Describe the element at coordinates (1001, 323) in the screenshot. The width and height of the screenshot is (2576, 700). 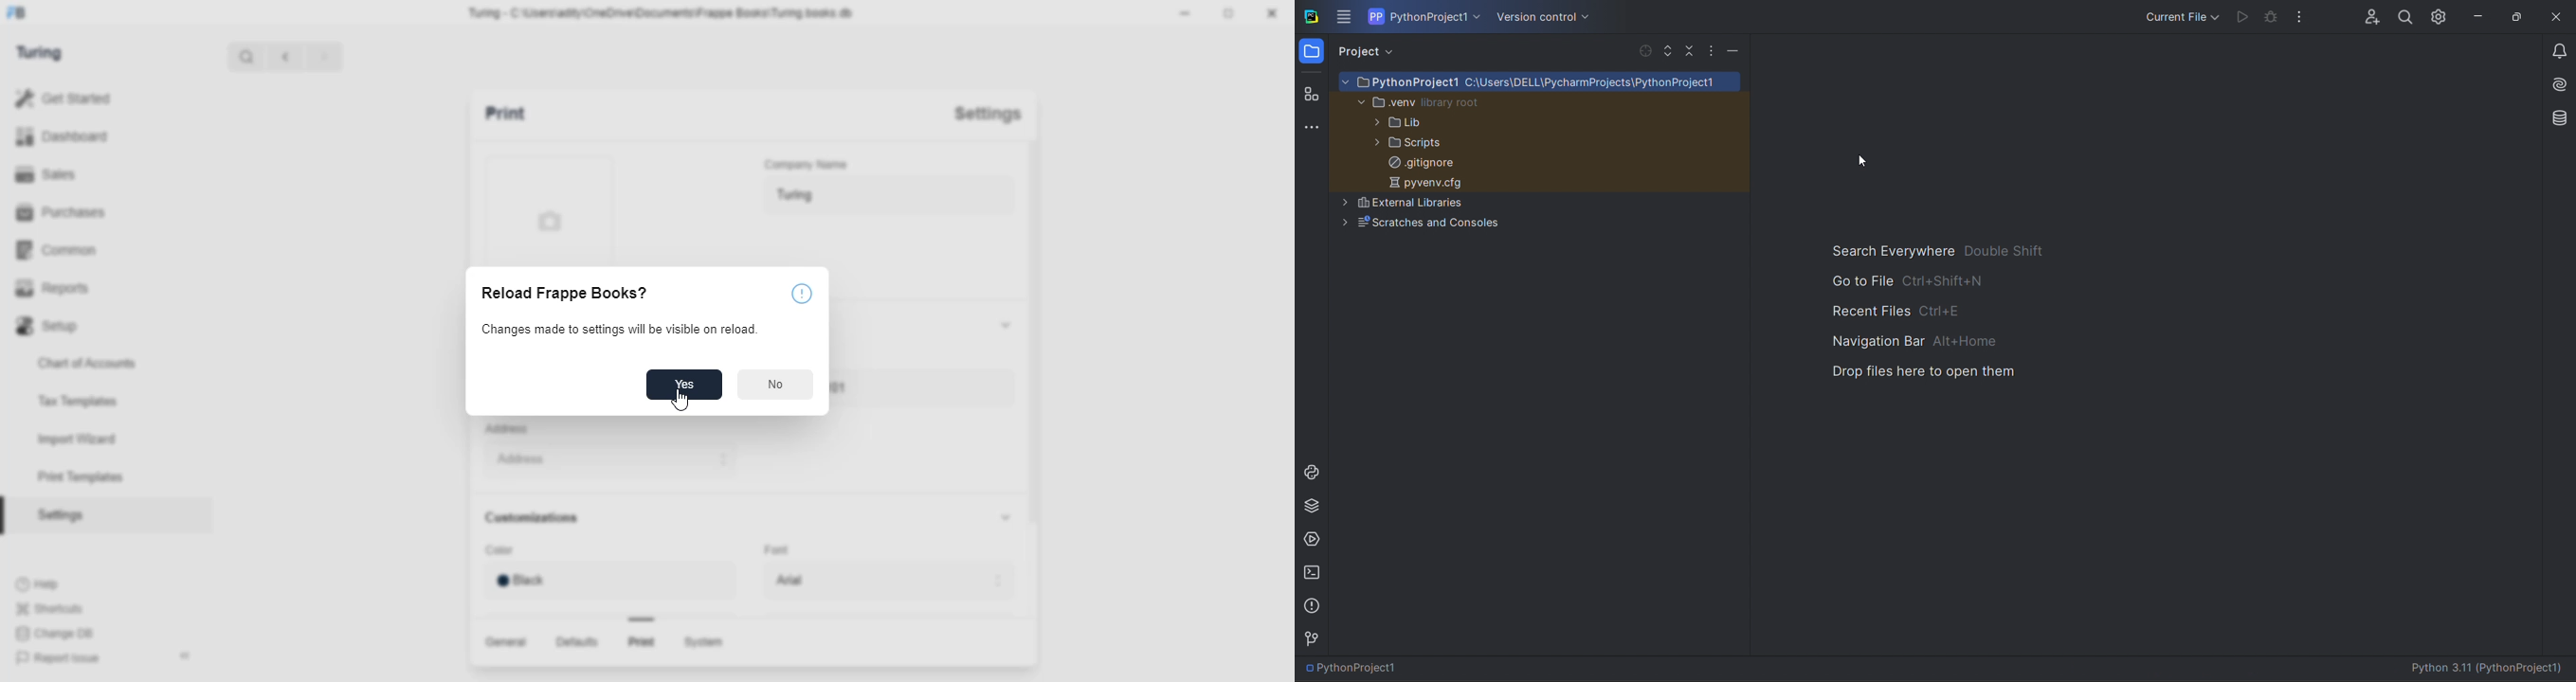
I see `collapse` at that location.